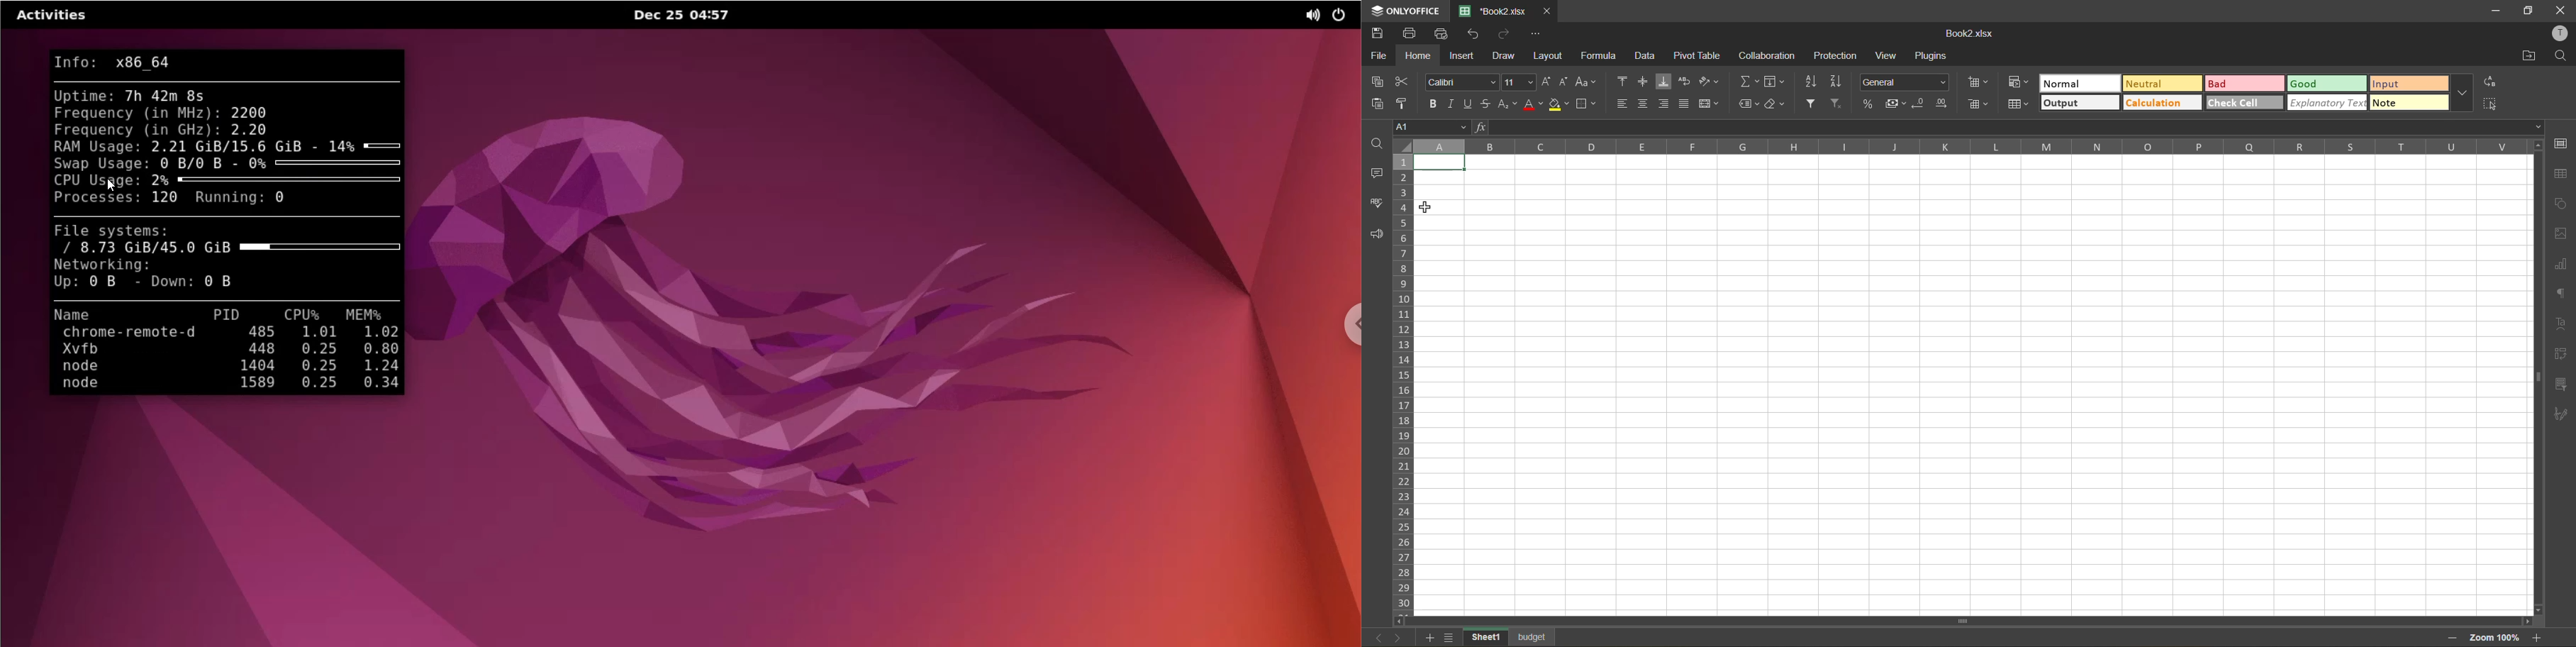  What do you see at coordinates (1979, 83) in the screenshot?
I see `insert cells` at bounding box center [1979, 83].